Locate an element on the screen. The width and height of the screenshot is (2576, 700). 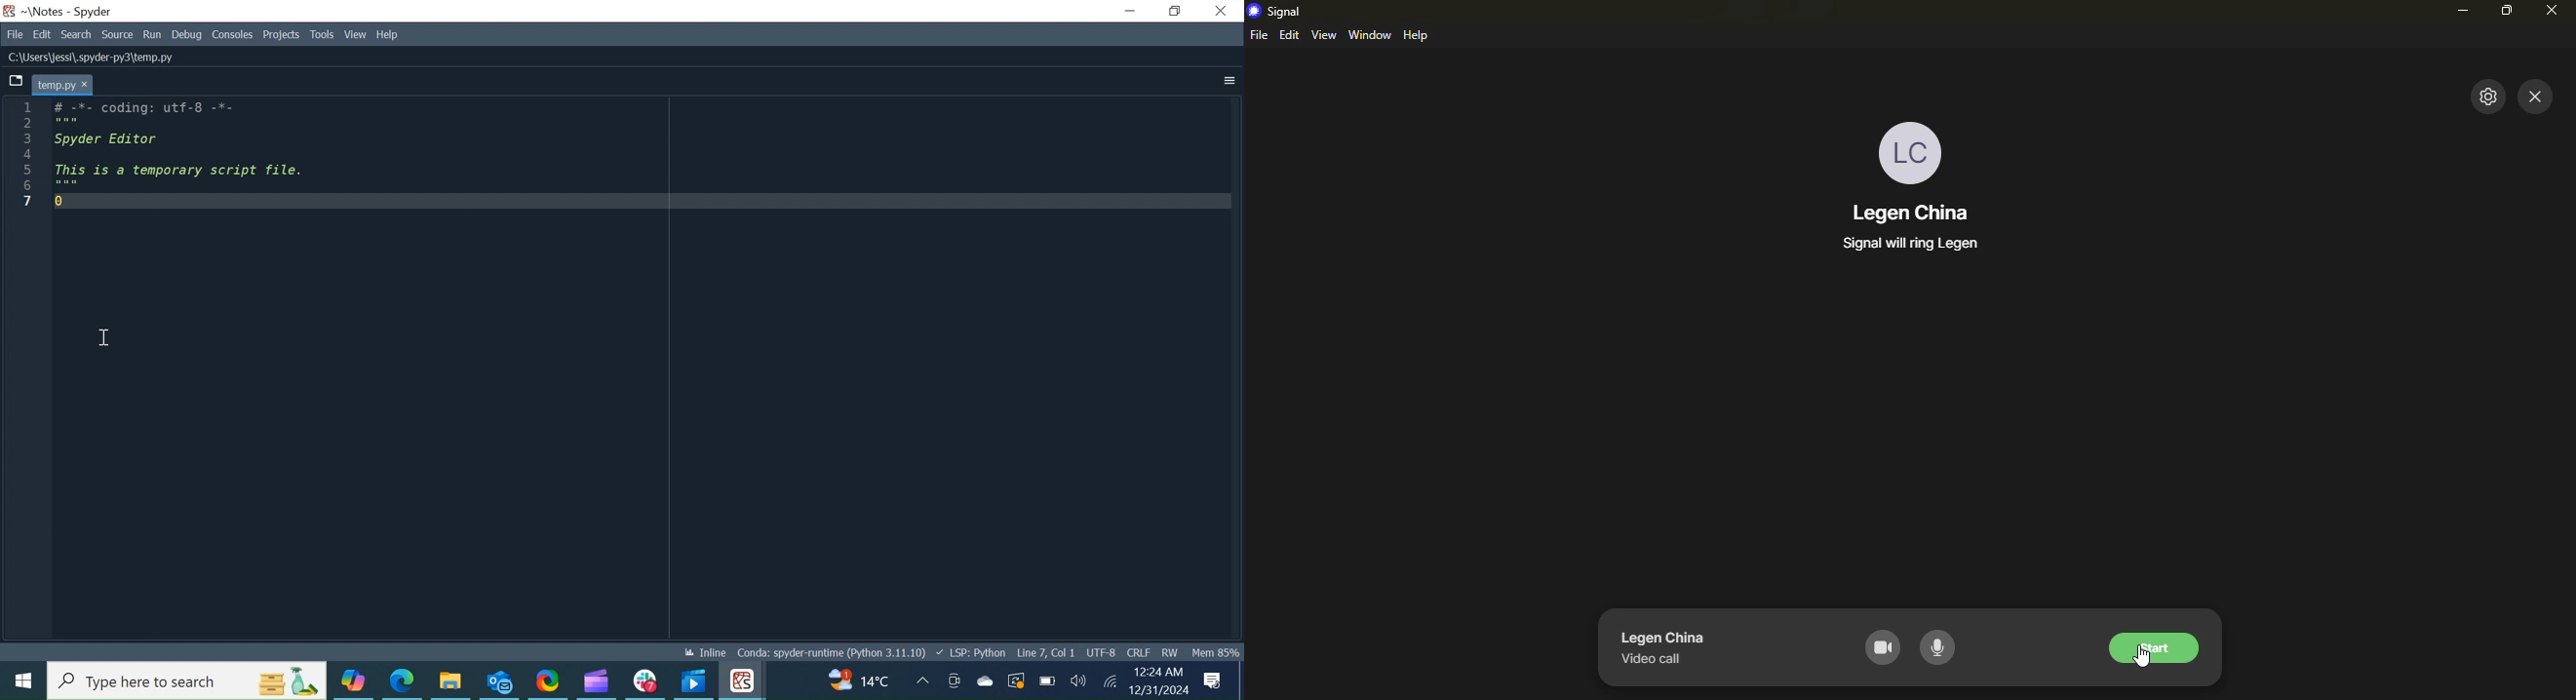
Photo Desktop Icon is located at coordinates (694, 680).